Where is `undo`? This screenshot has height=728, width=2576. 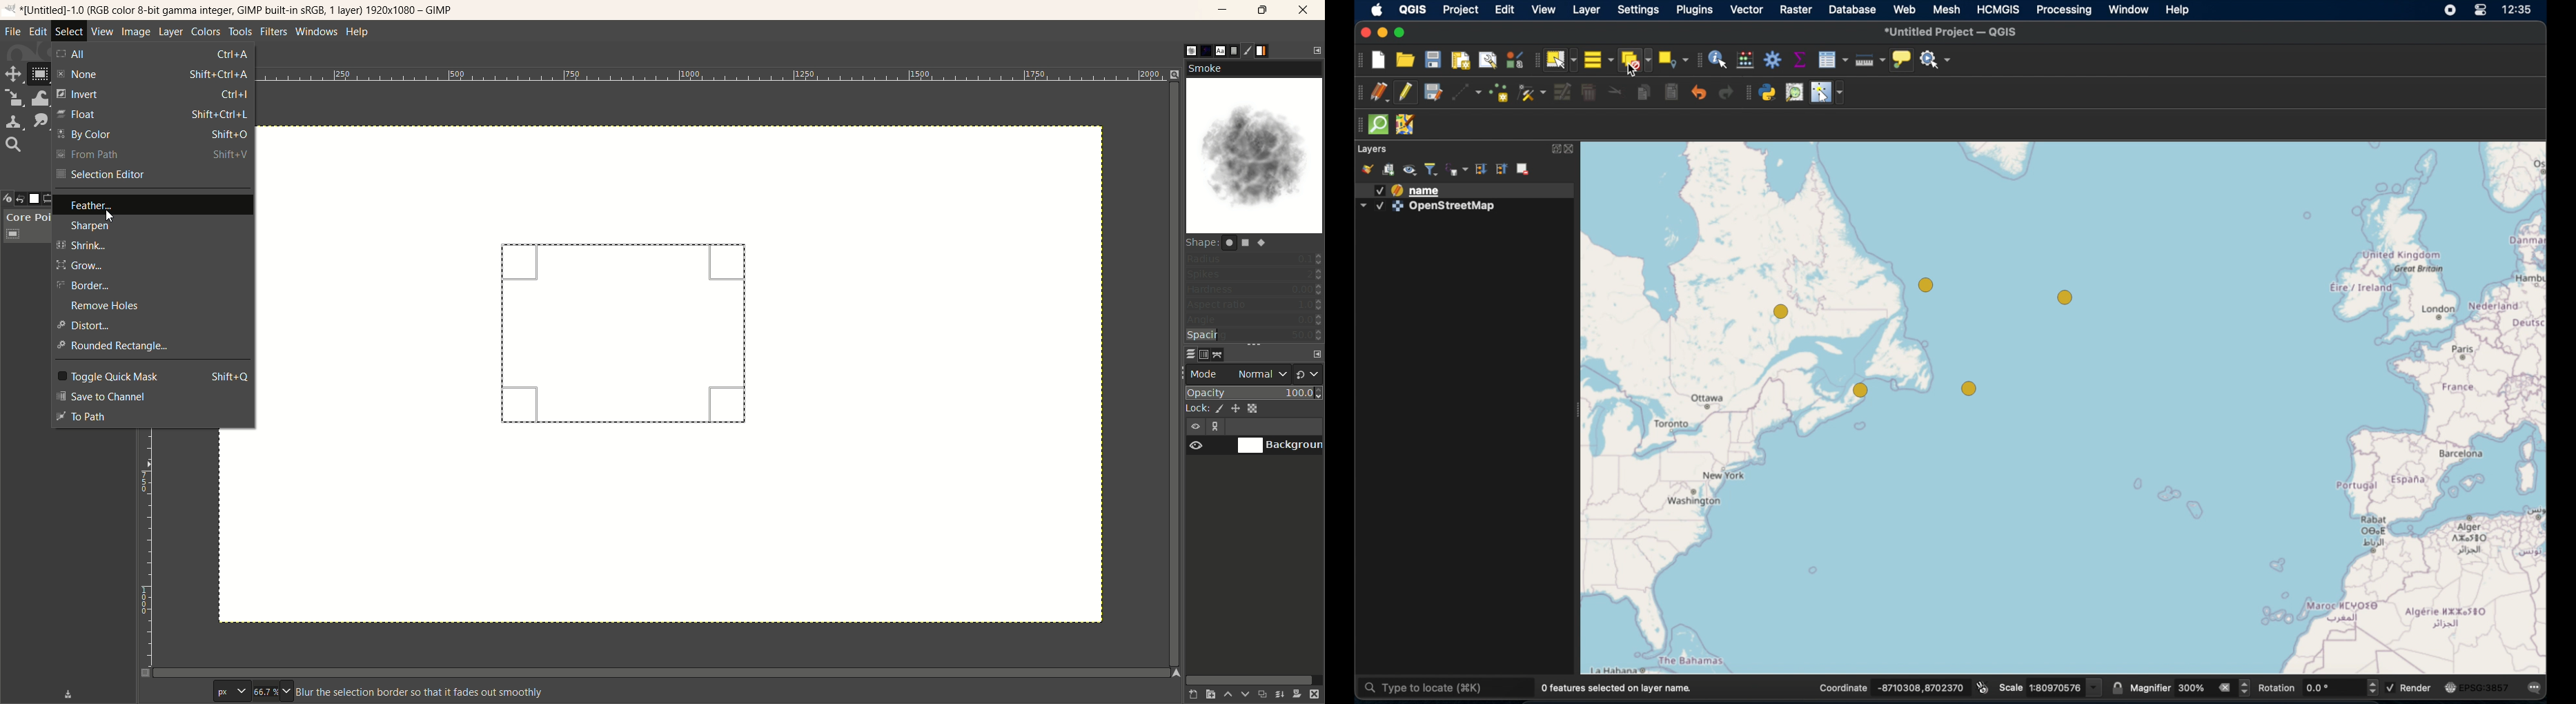
undo is located at coordinates (1700, 95).